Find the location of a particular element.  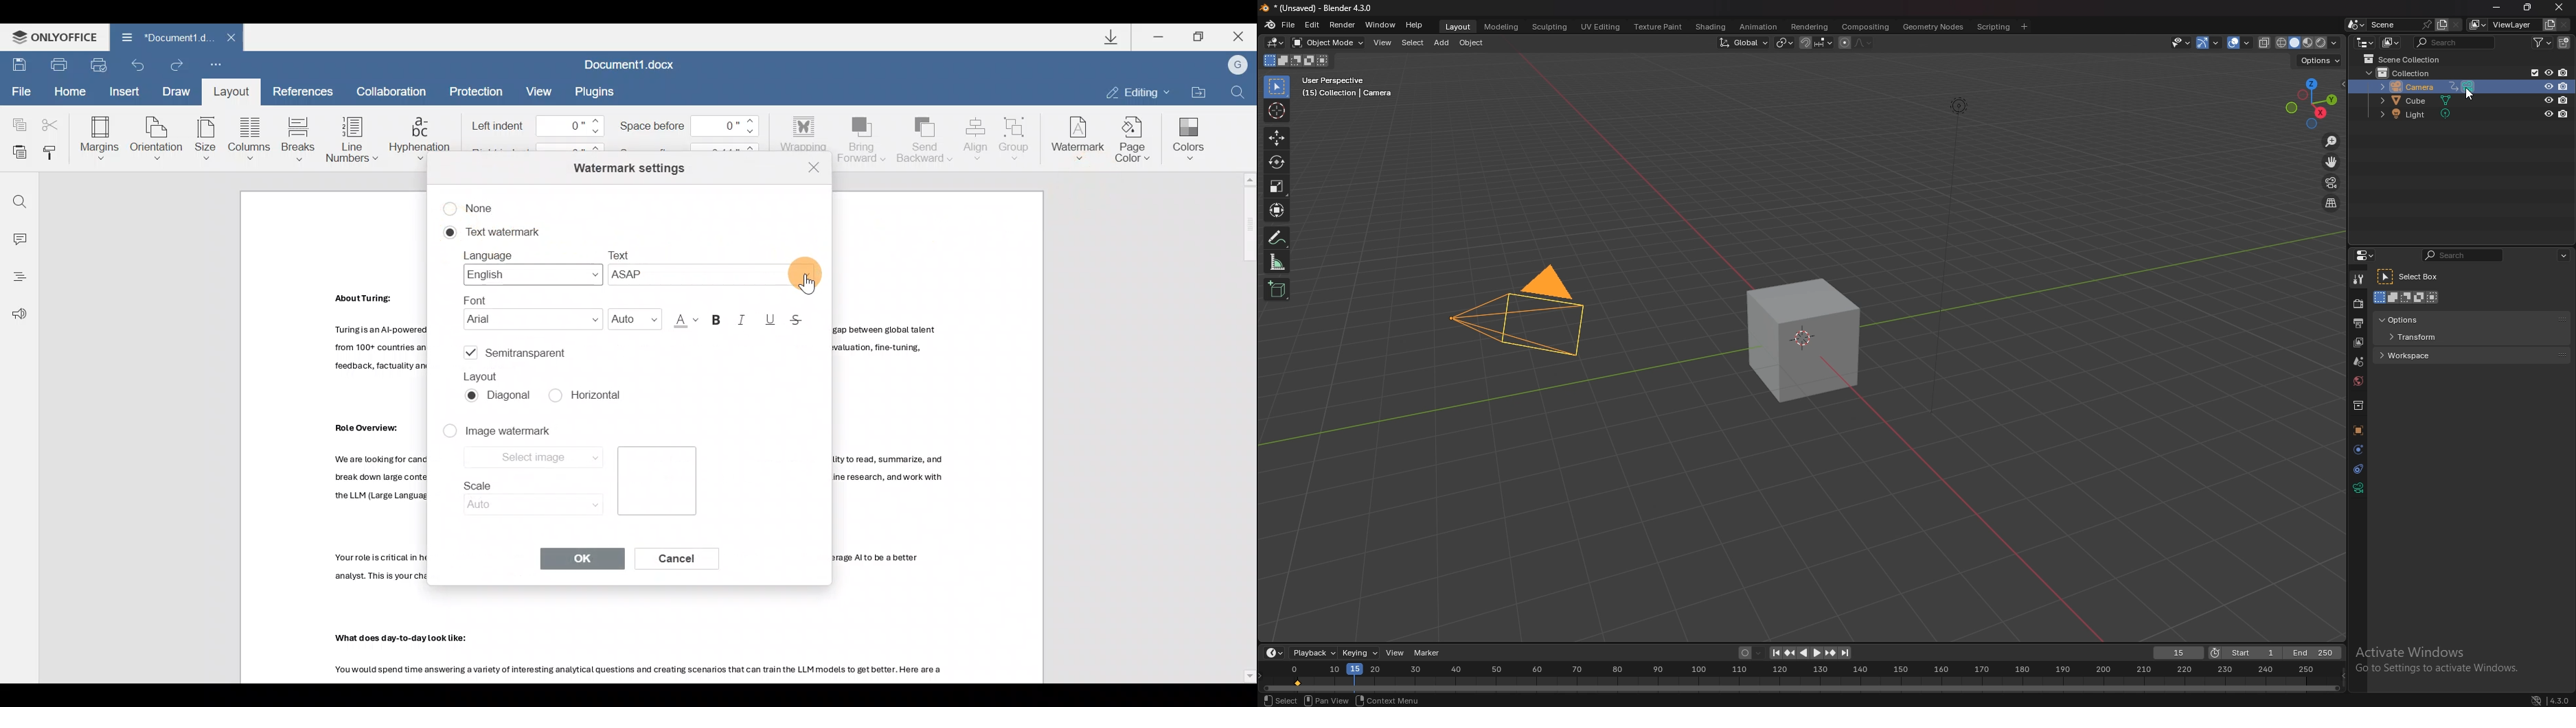

Layout is located at coordinates (235, 92).